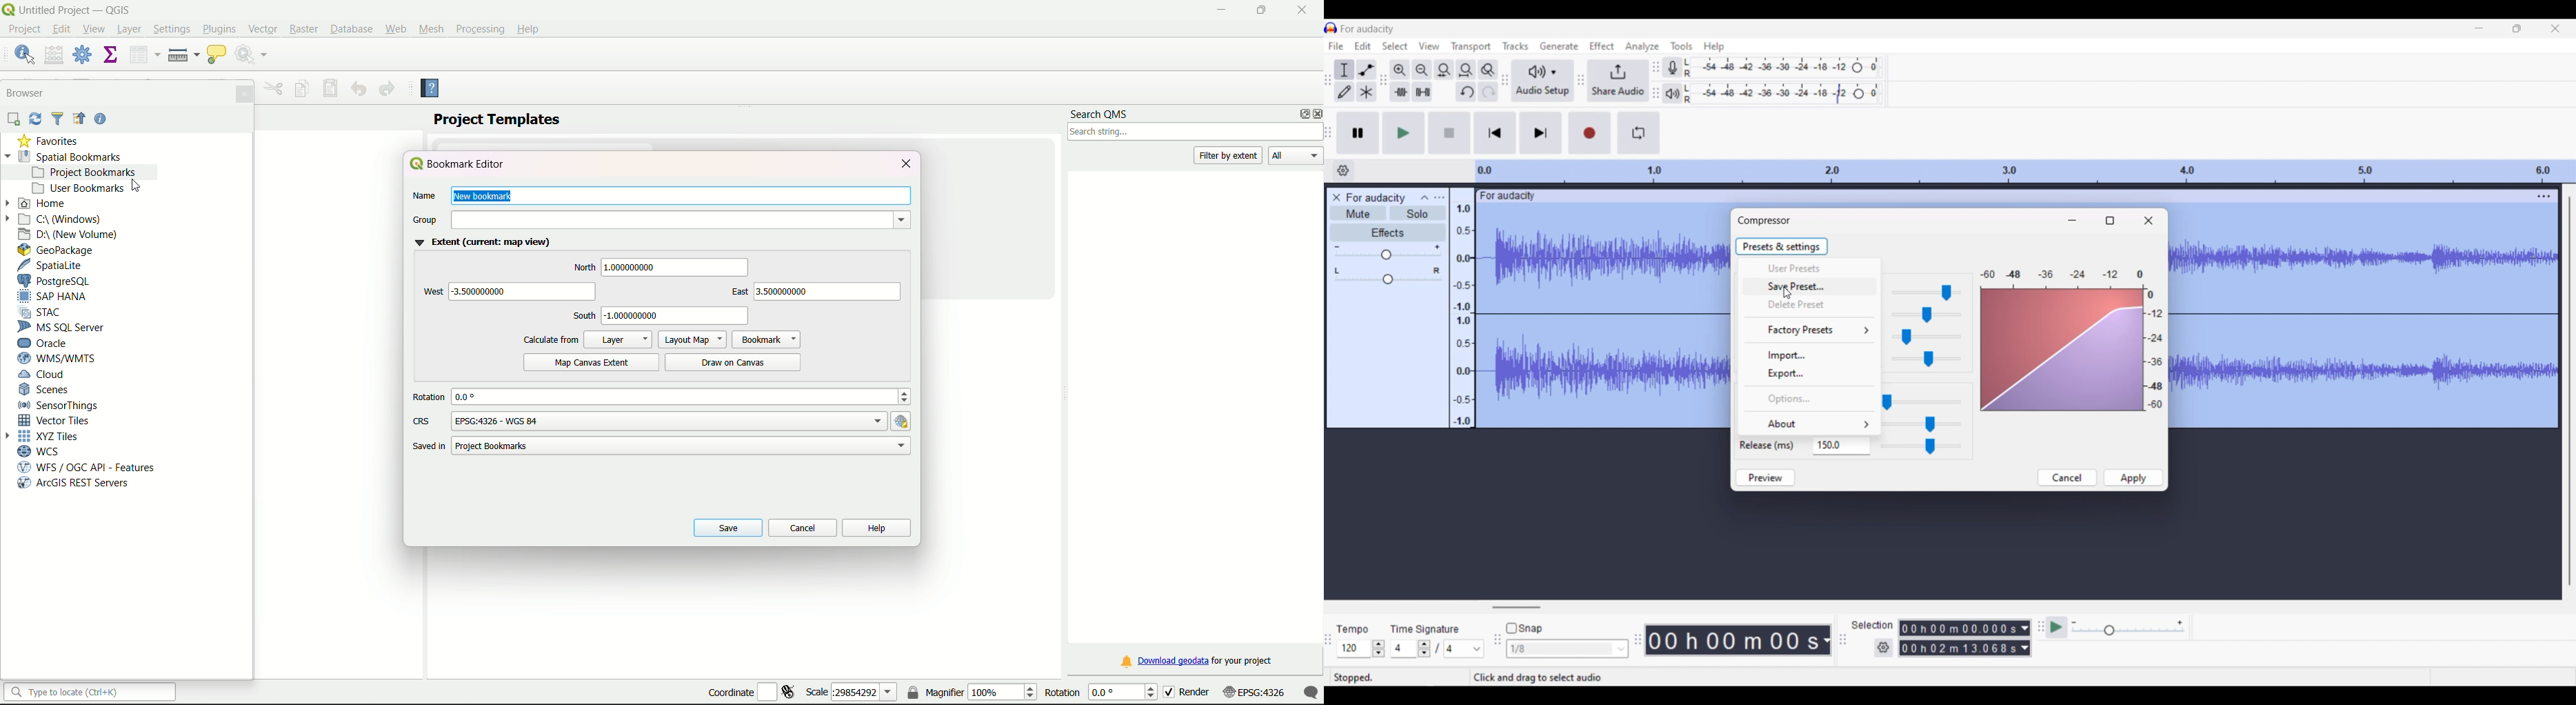 The height and width of the screenshot is (728, 2576). Describe the element at coordinates (1672, 67) in the screenshot. I see `Record meter` at that location.